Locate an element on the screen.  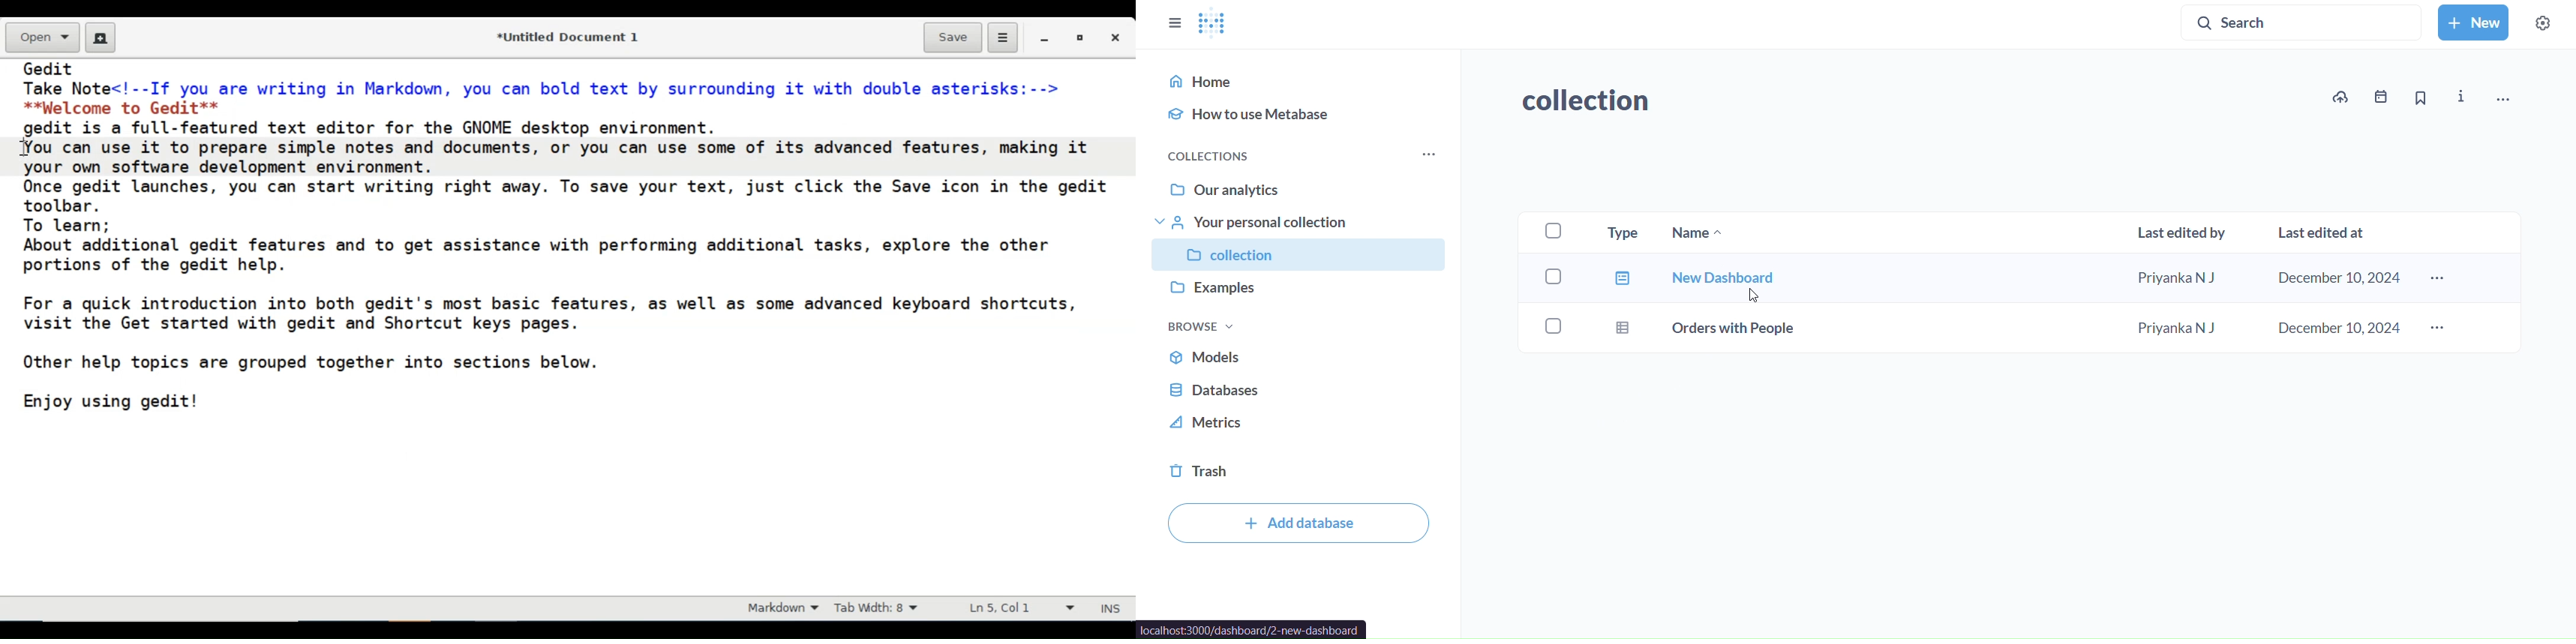
Cursor is located at coordinates (1755, 296).